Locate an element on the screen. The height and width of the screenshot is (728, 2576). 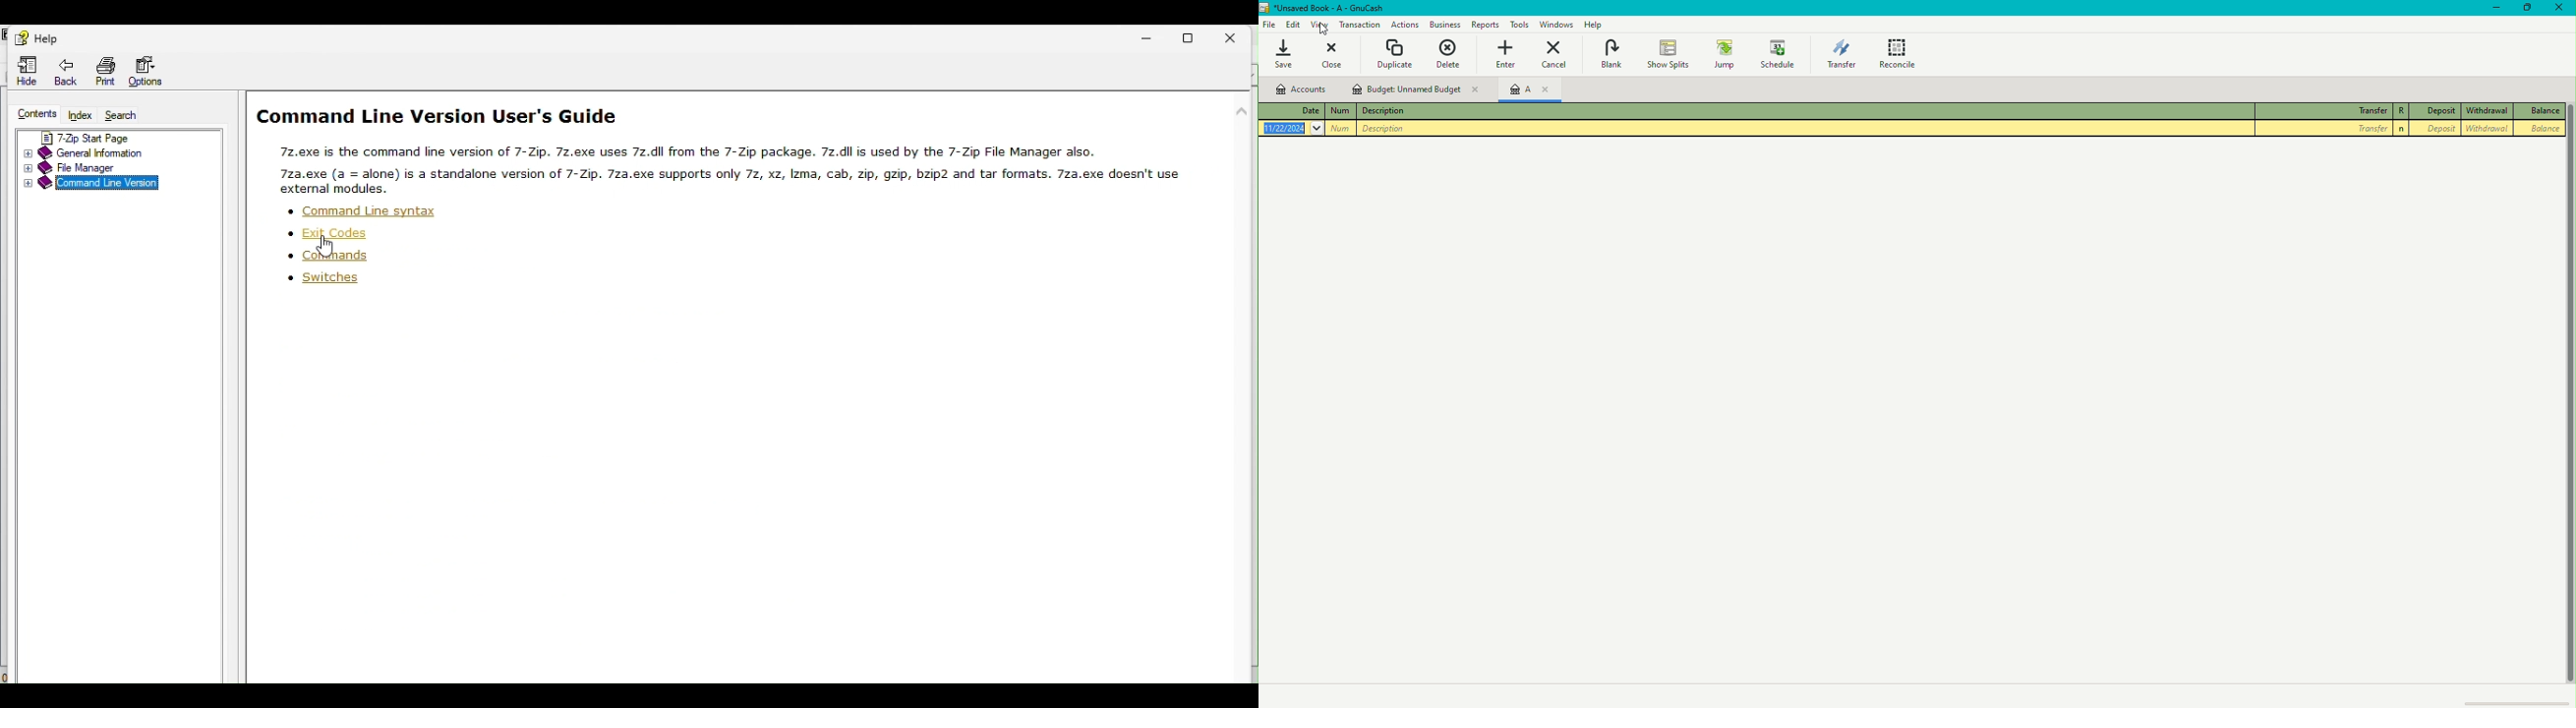
Transfer is located at coordinates (2325, 109).